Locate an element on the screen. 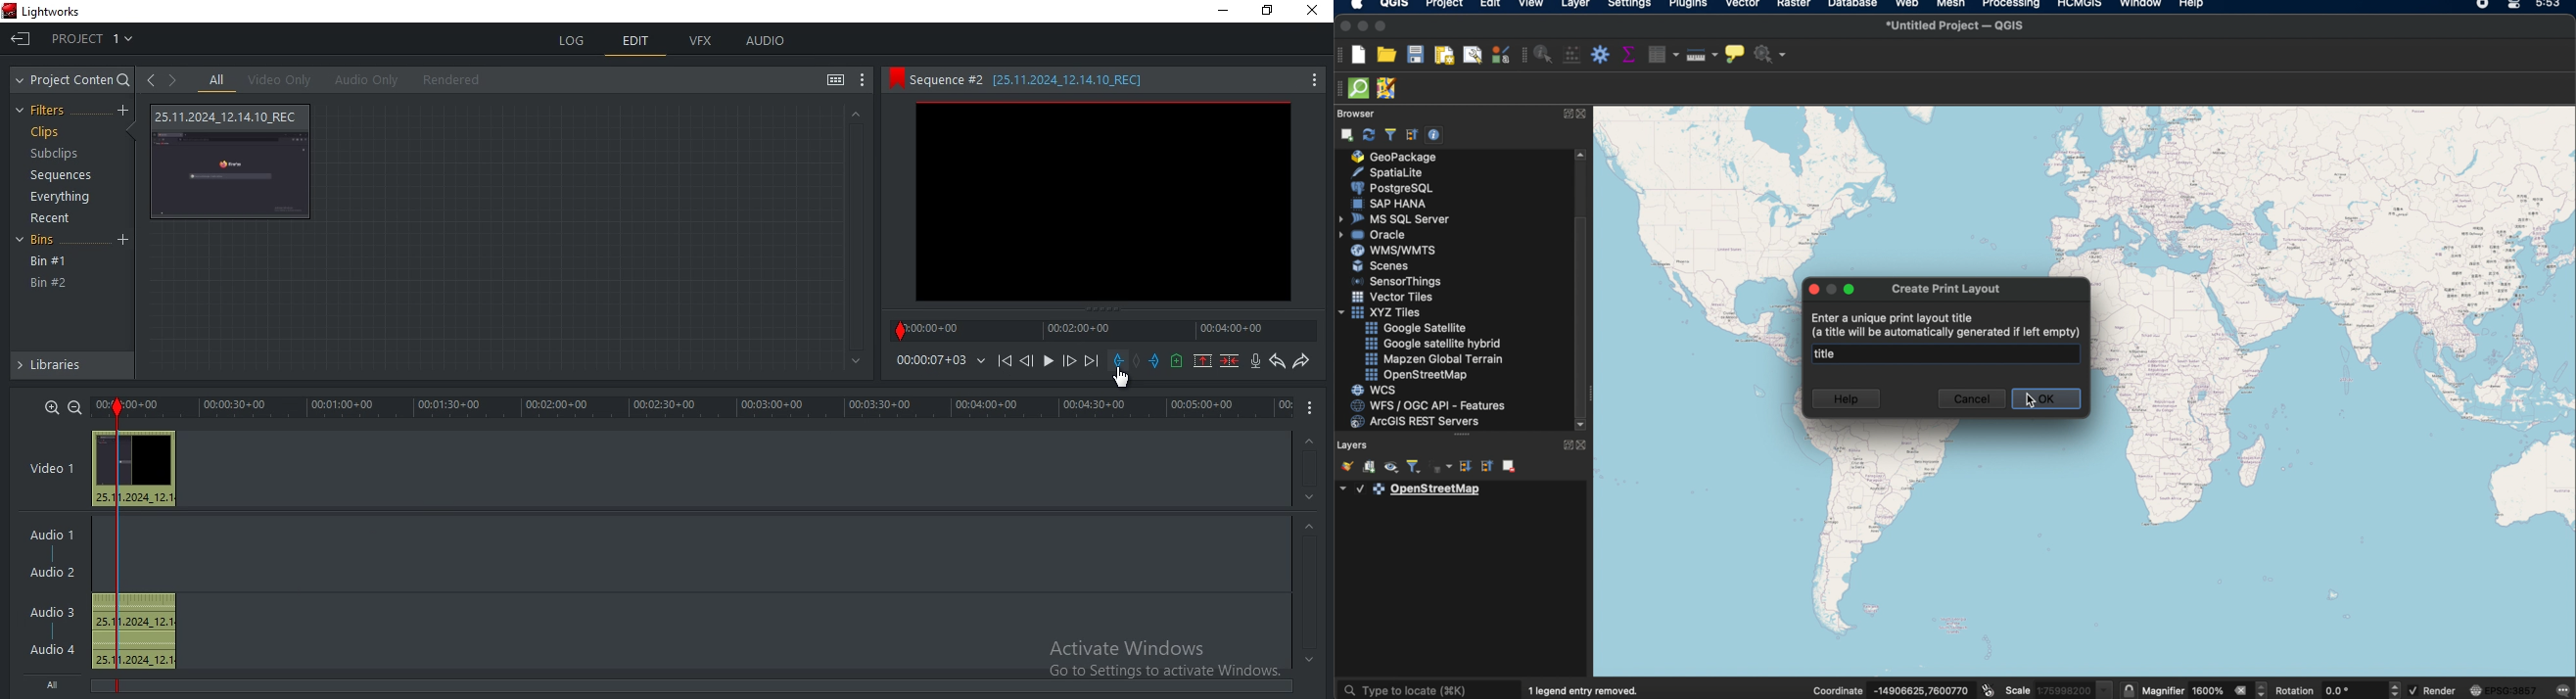 This screenshot has height=700, width=2576. Activate Window is located at coordinates (1160, 657).